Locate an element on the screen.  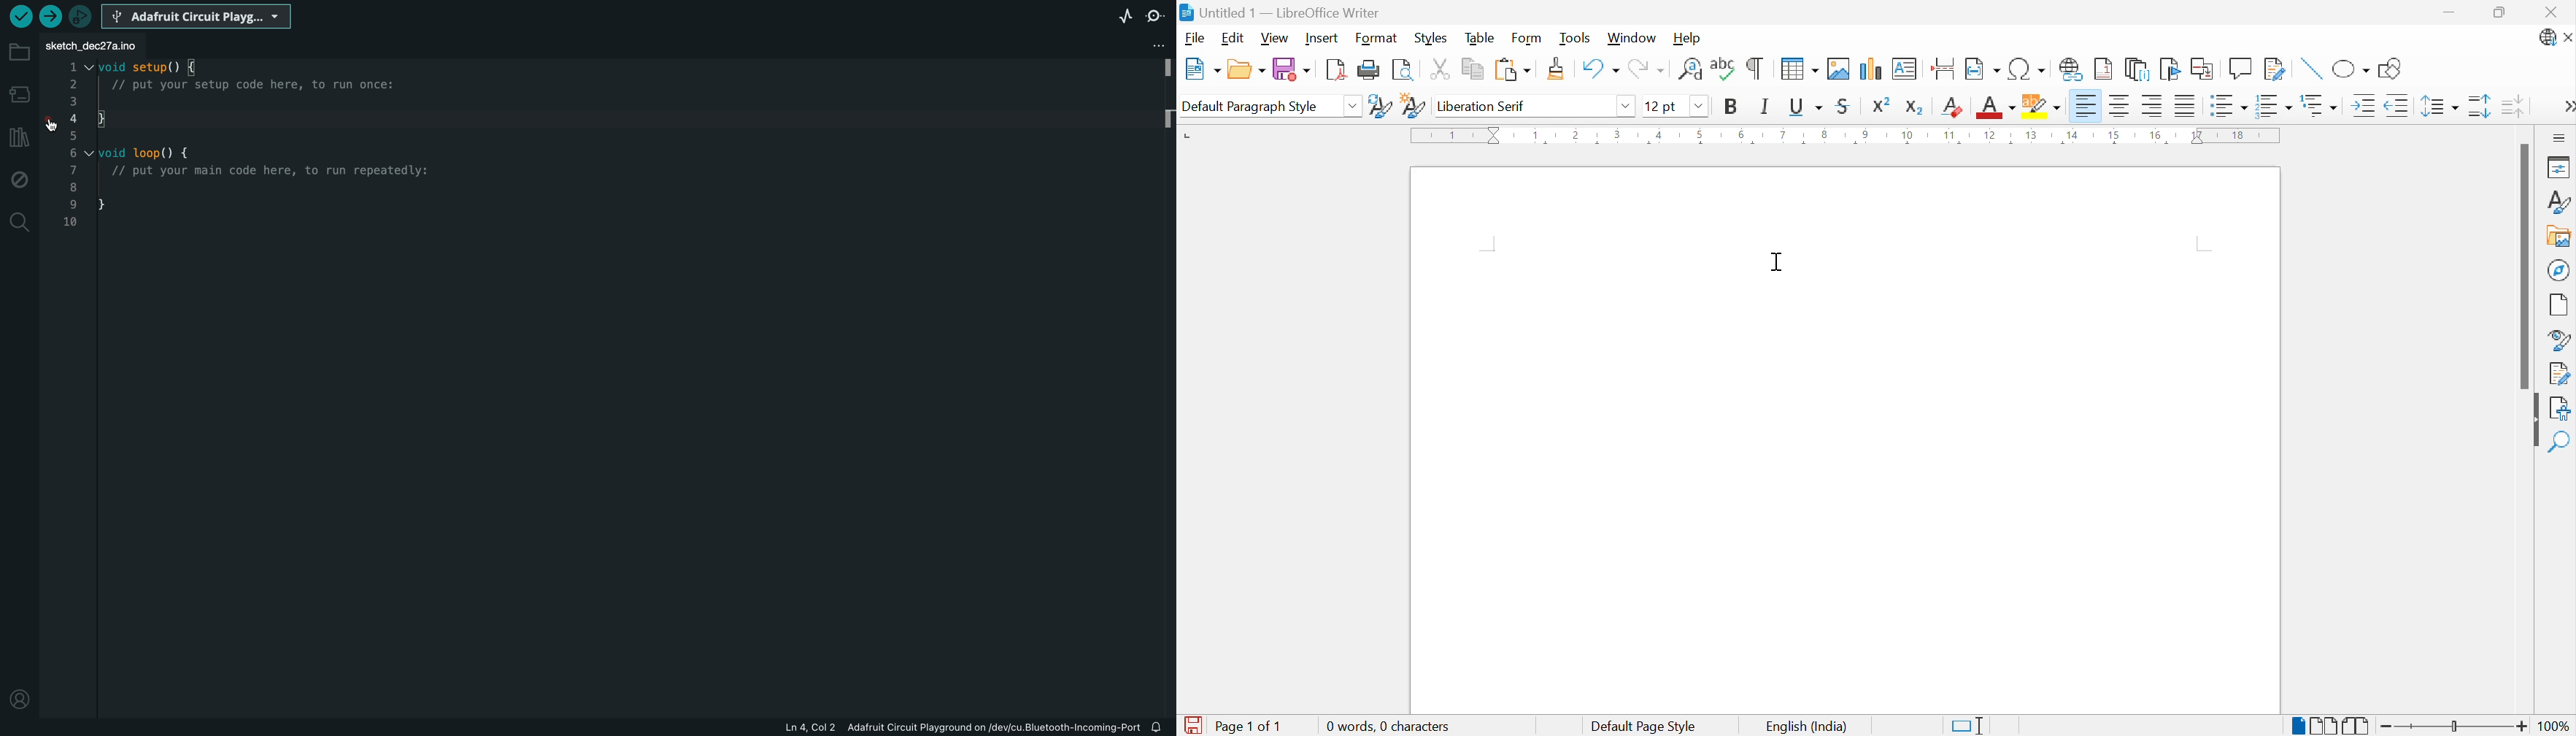
Styles is located at coordinates (2560, 203).